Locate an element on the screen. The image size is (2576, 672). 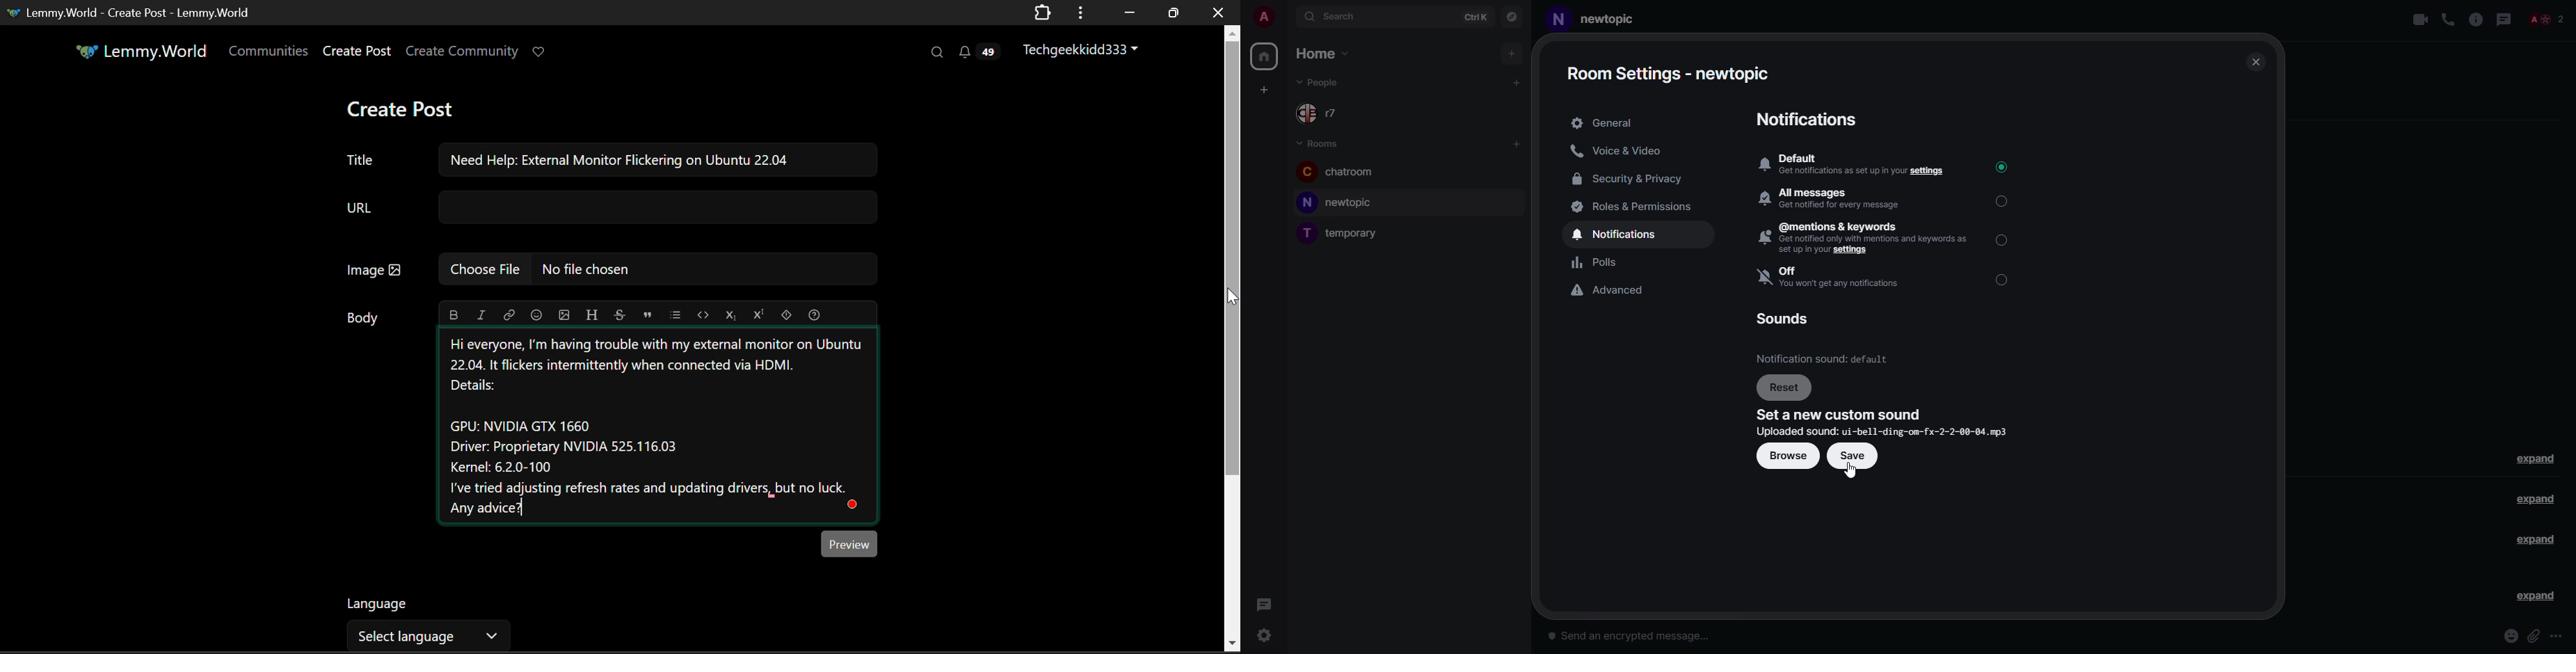
a Default® Get notifications as set up in your settings is located at coordinates (1853, 166).